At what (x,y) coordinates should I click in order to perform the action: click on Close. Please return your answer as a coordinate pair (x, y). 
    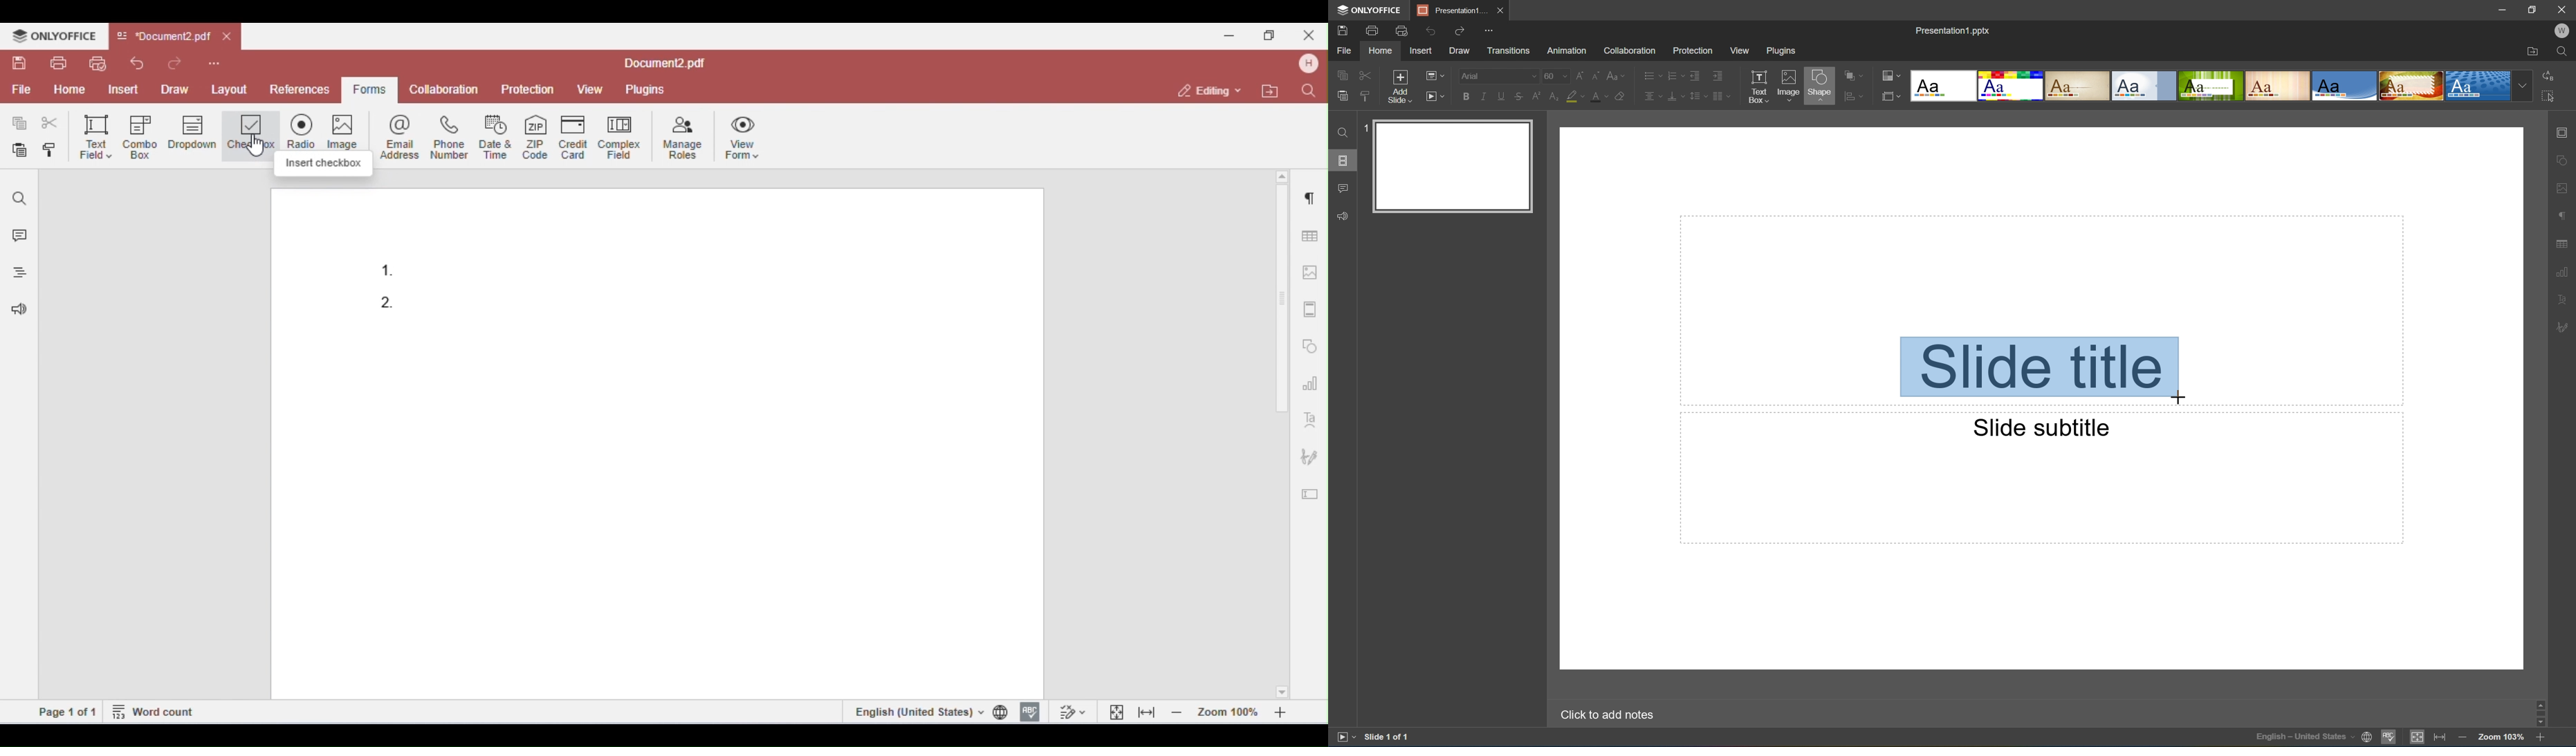
    Looking at the image, I should click on (1501, 10).